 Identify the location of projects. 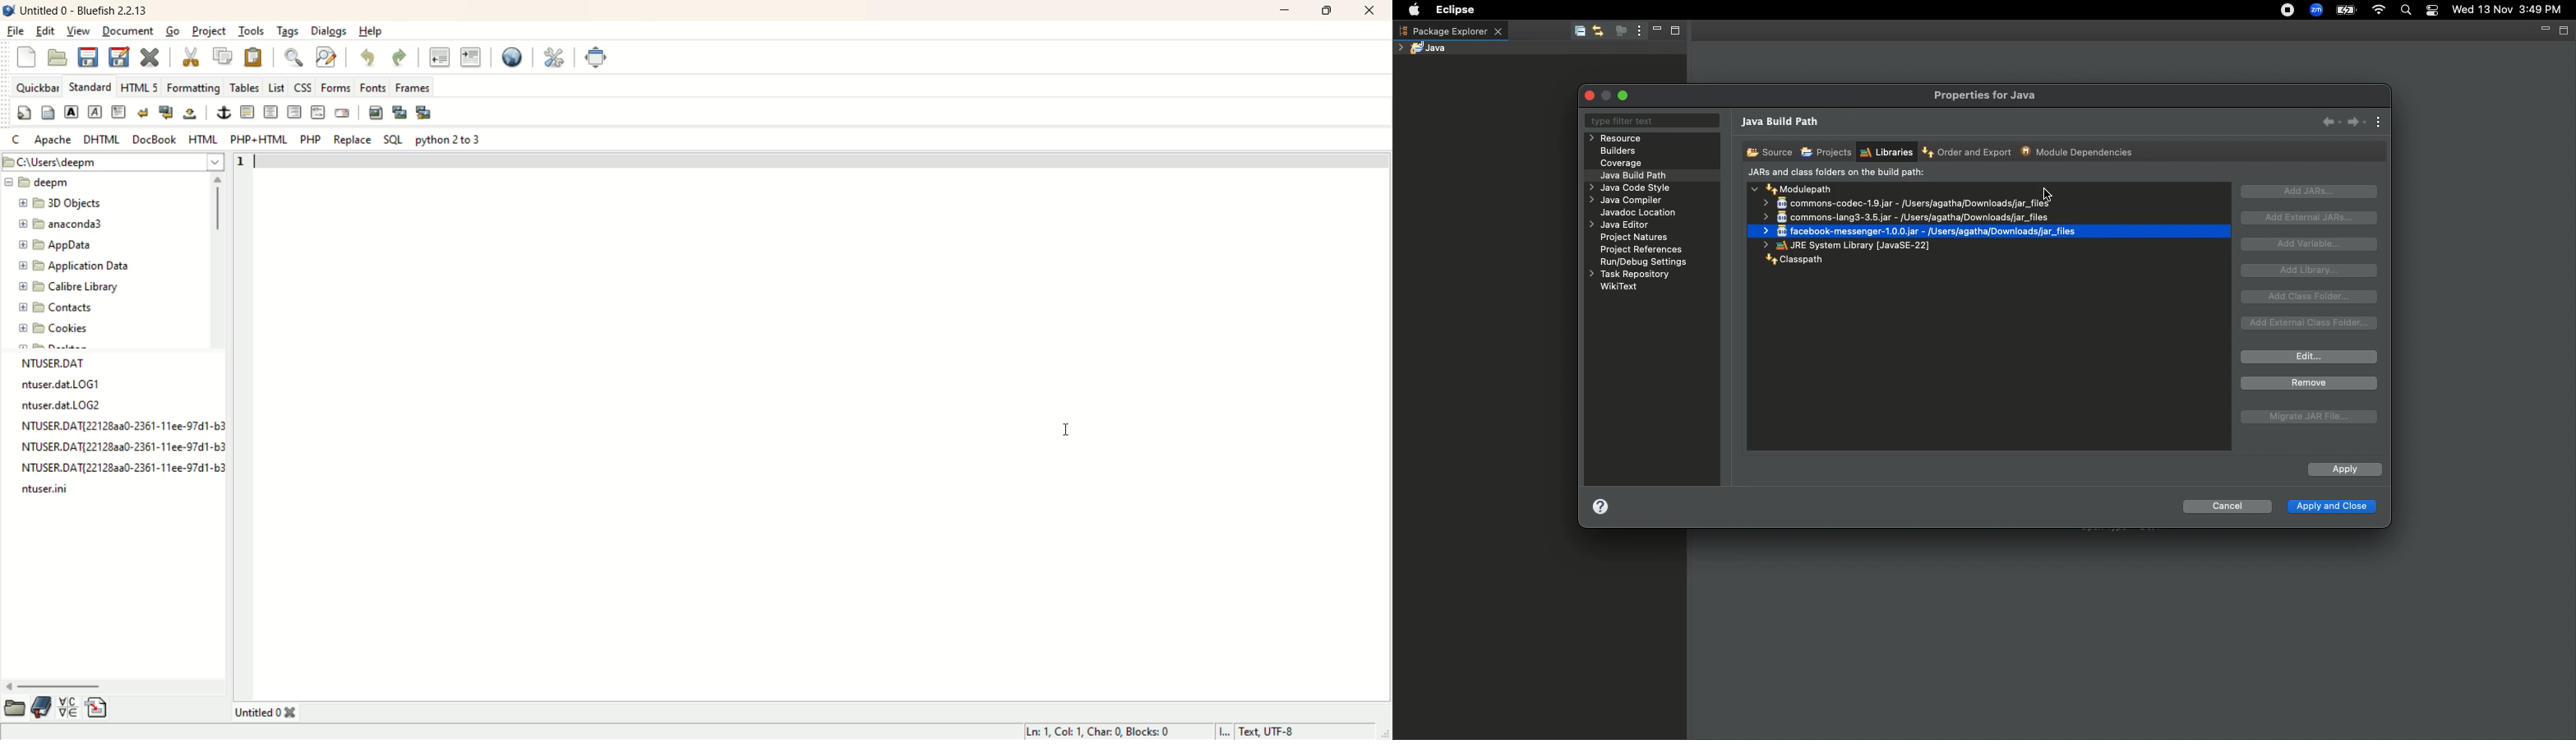
(207, 32).